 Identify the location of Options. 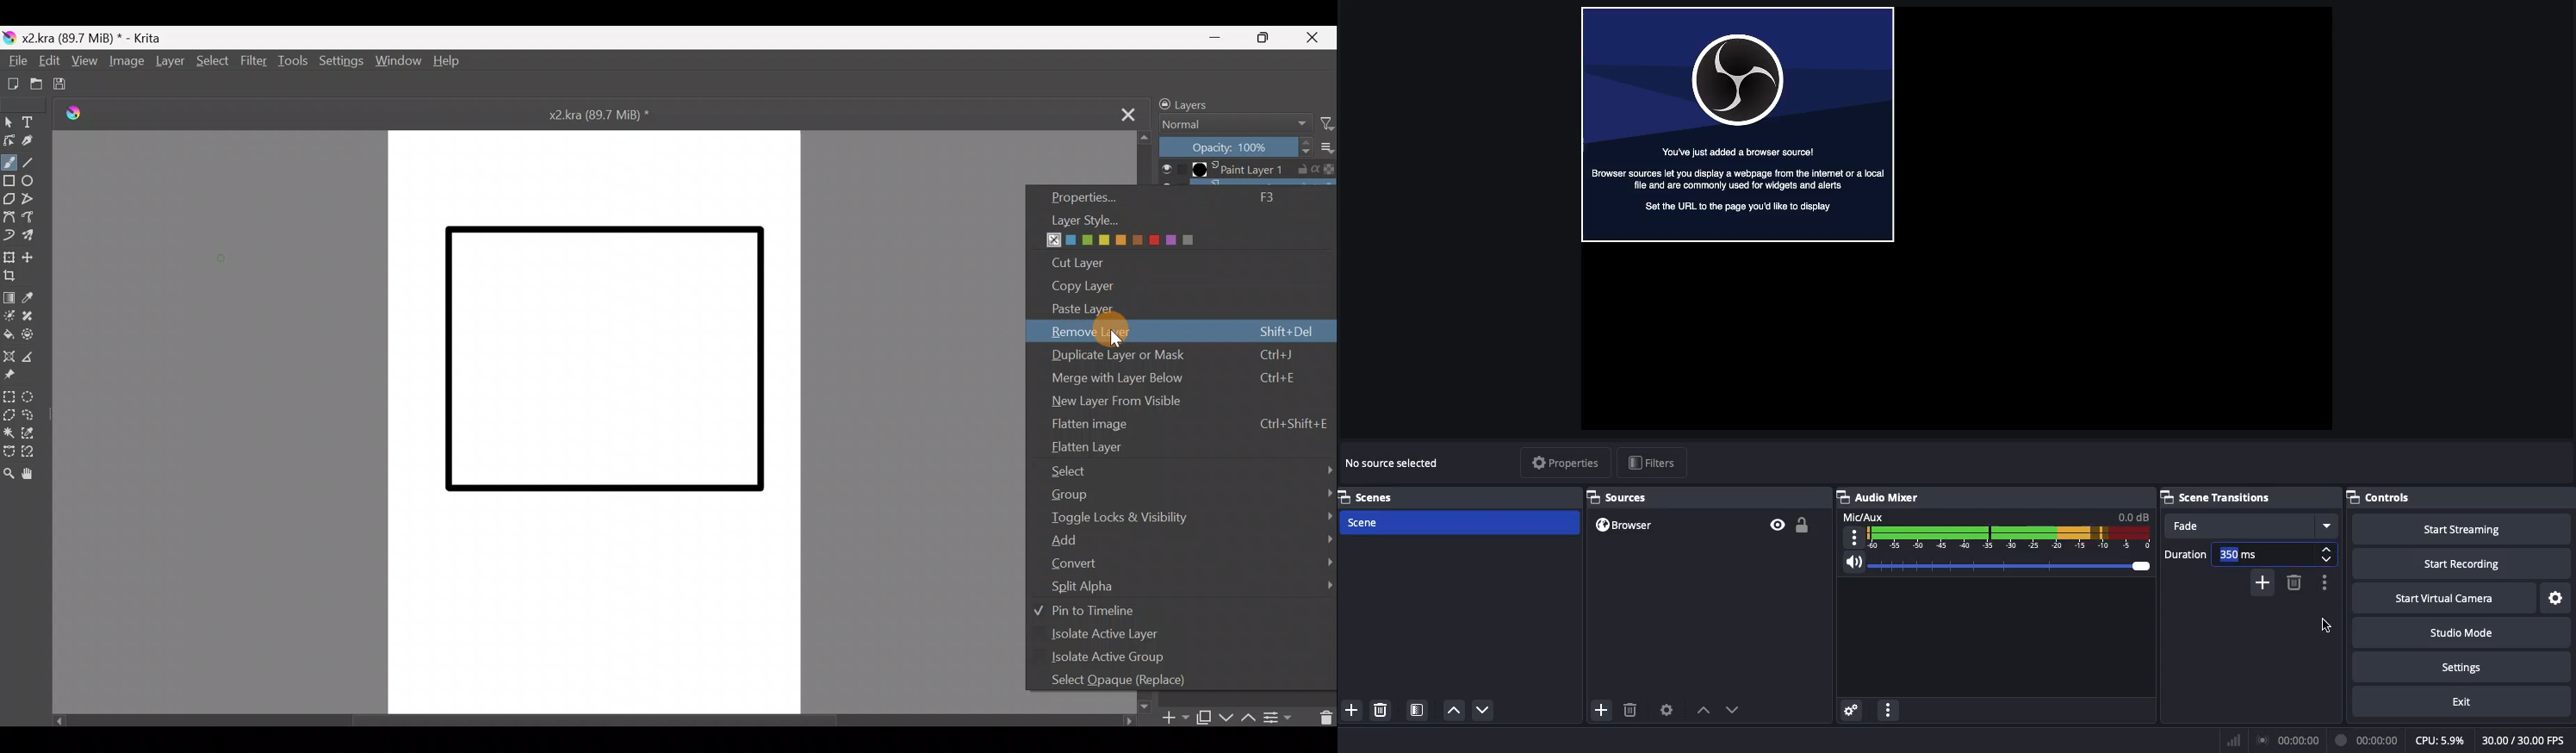
(1889, 711).